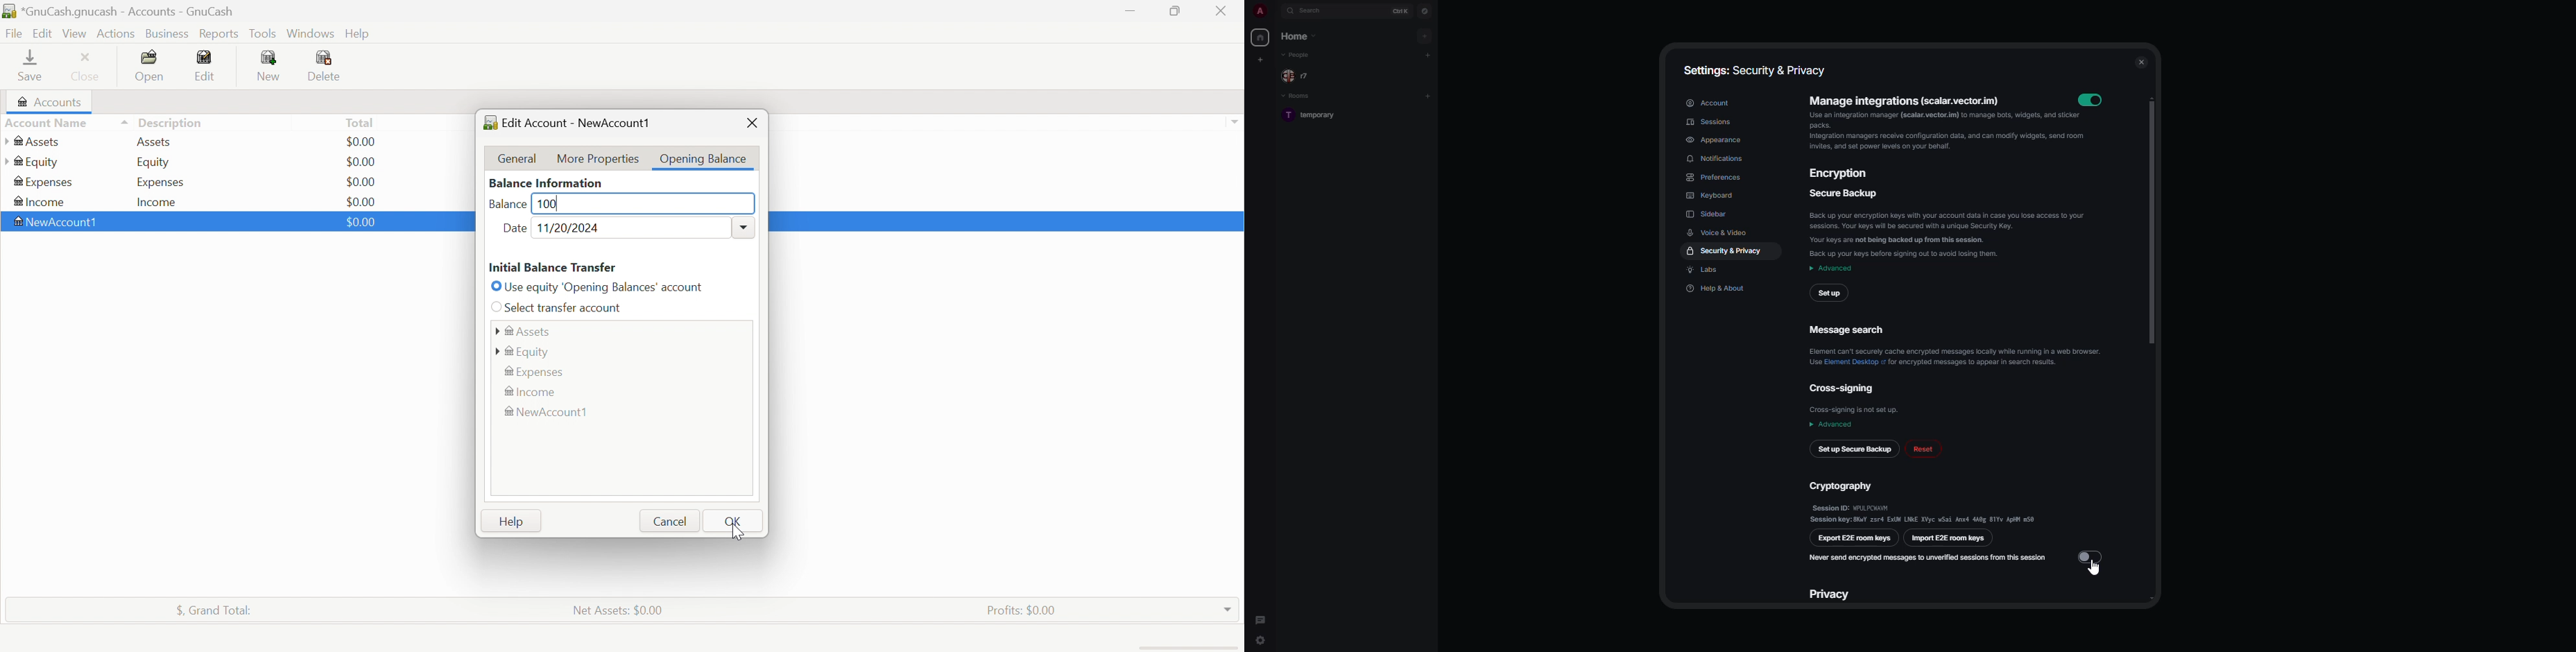 This screenshot has width=2576, height=672. Describe the element at coordinates (1719, 289) in the screenshot. I see `help & about` at that location.